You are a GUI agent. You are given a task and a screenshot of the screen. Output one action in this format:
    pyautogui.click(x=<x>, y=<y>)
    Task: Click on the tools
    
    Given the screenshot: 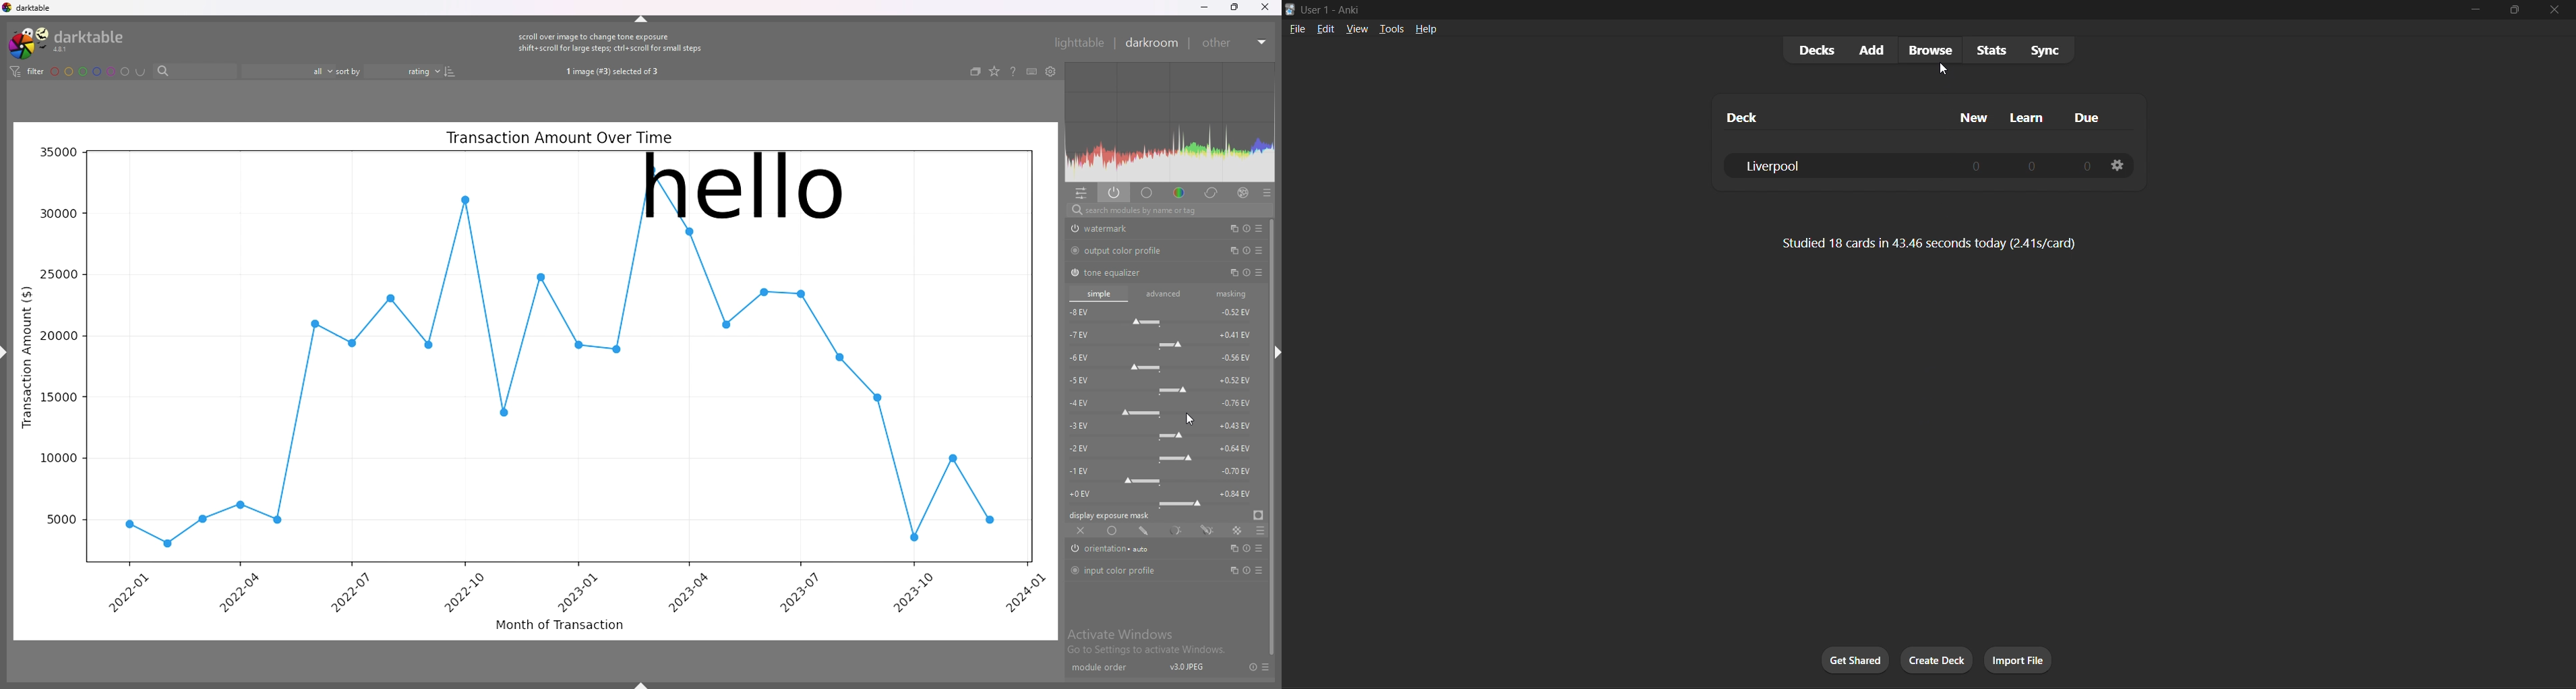 What is the action you would take?
    pyautogui.click(x=1391, y=30)
    